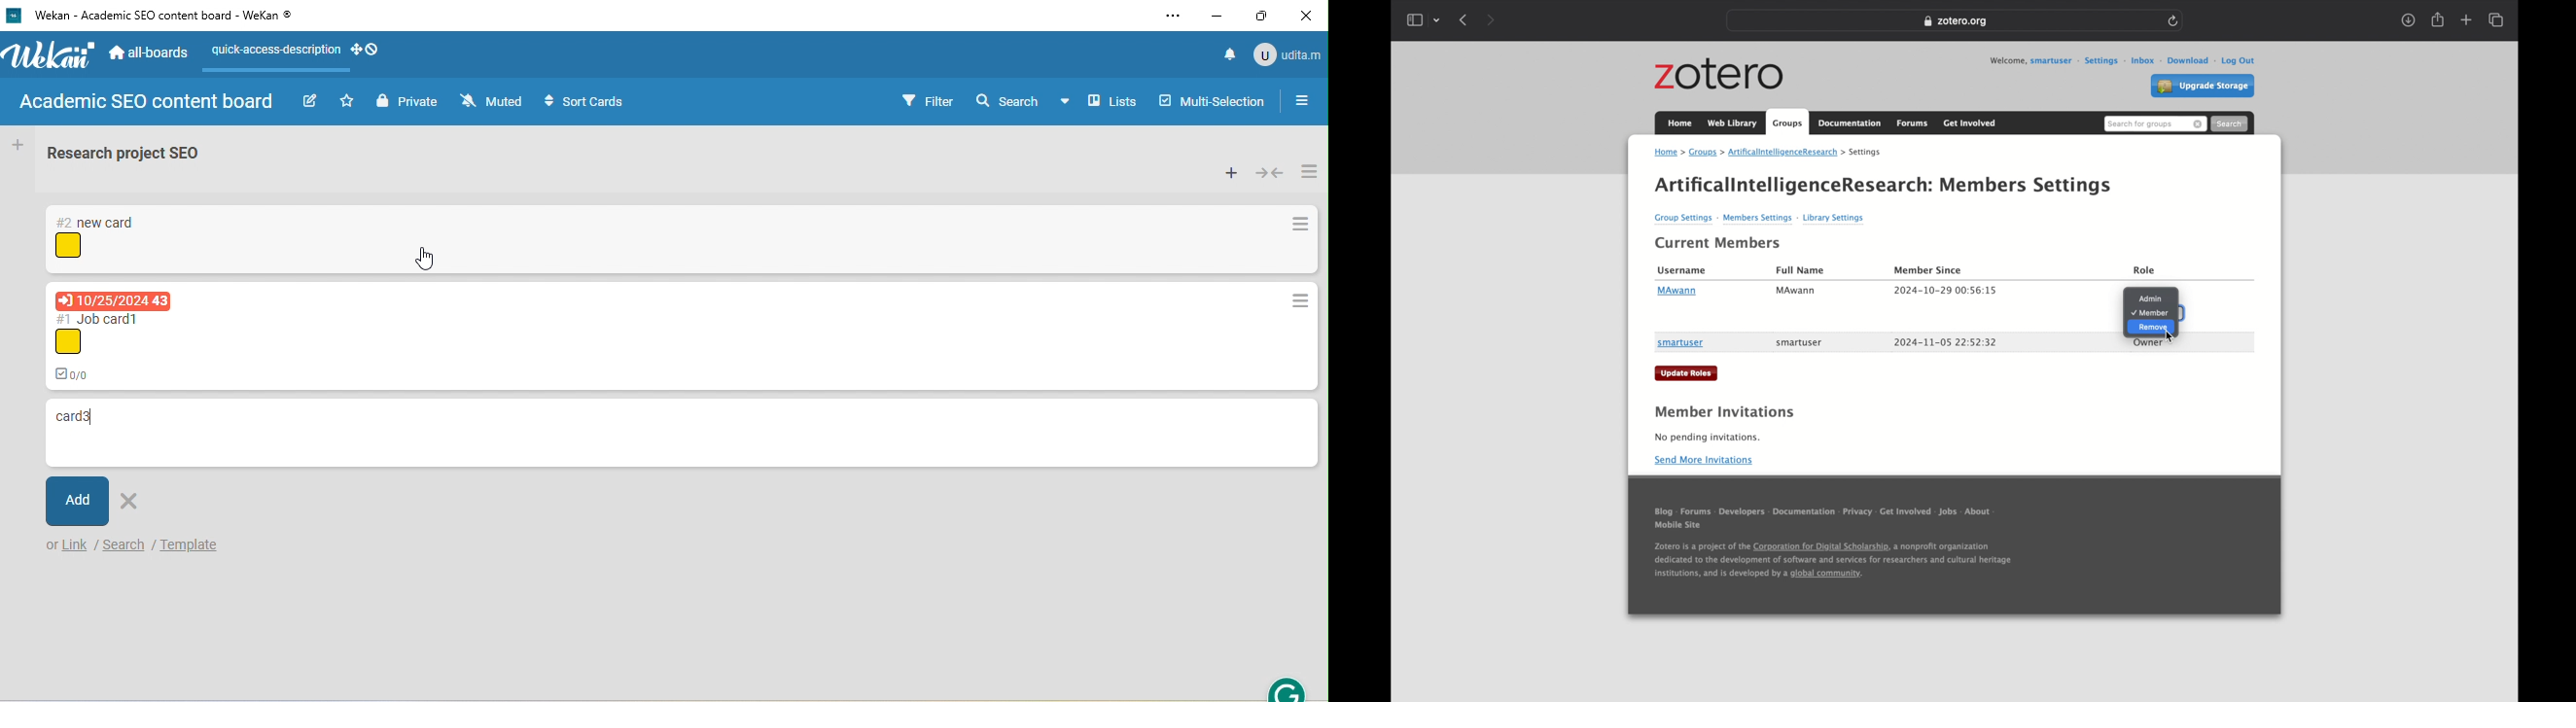 The width and height of the screenshot is (2576, 728). What do you see at coordinates (1733, 124) in the screenshot?
I see `web library` at bounding box center [1733, 124].